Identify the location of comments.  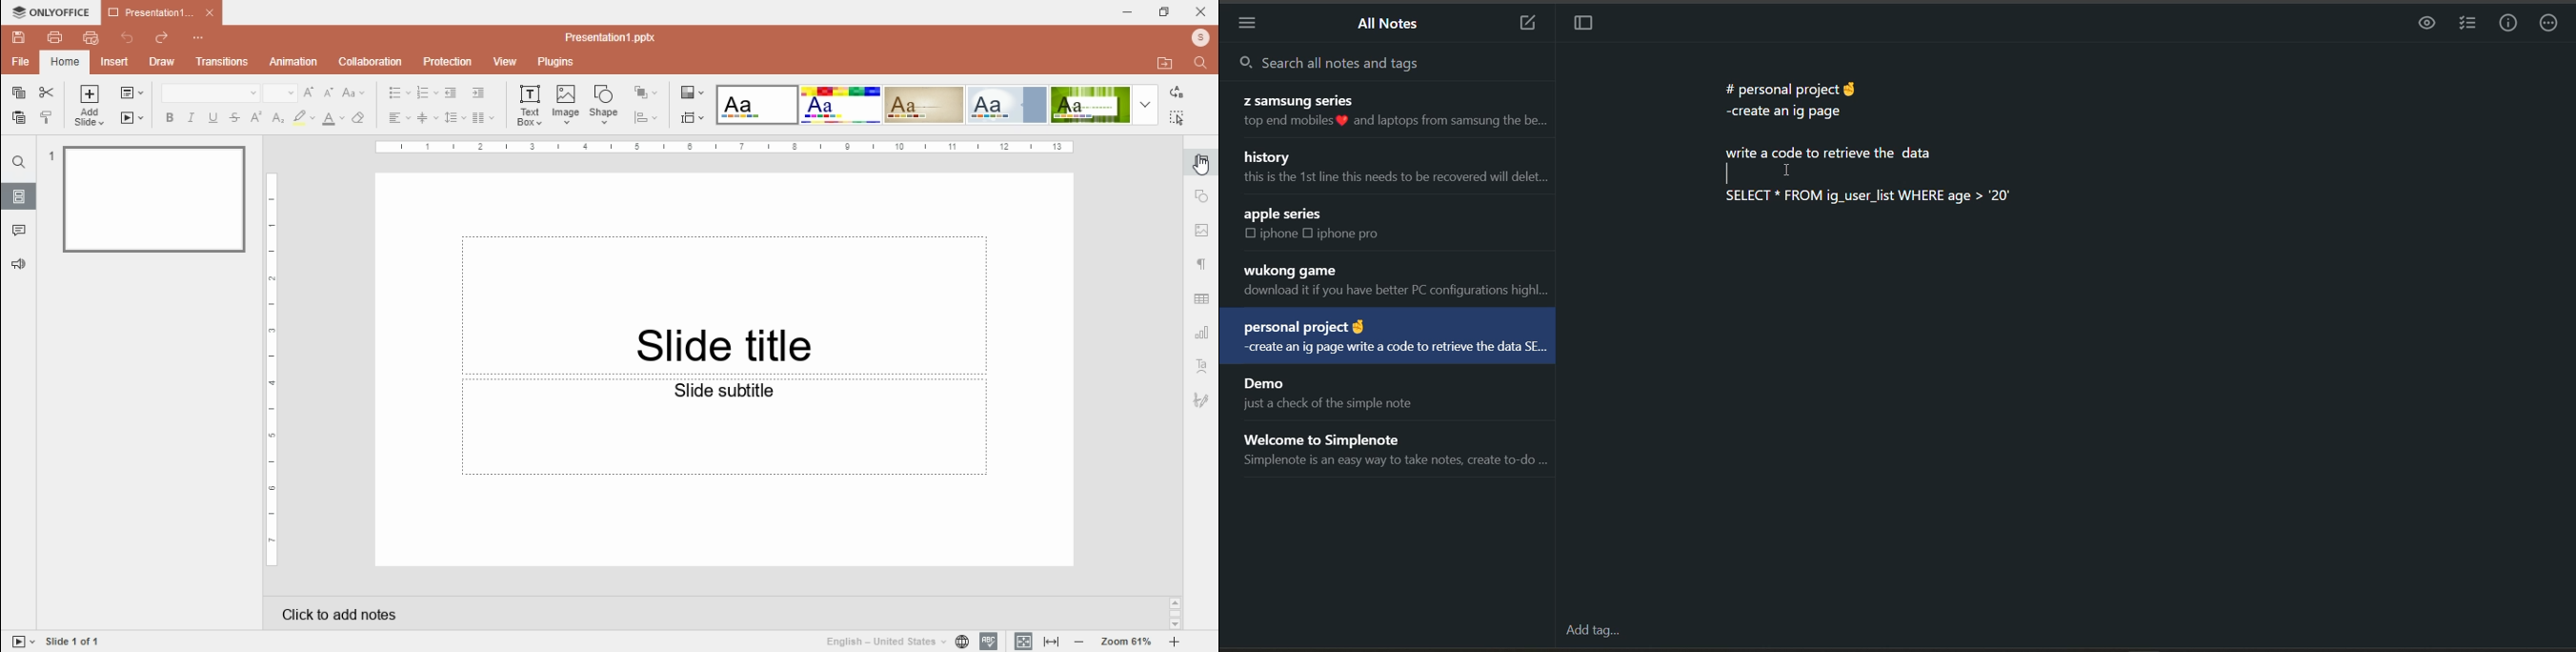
(19, 229).